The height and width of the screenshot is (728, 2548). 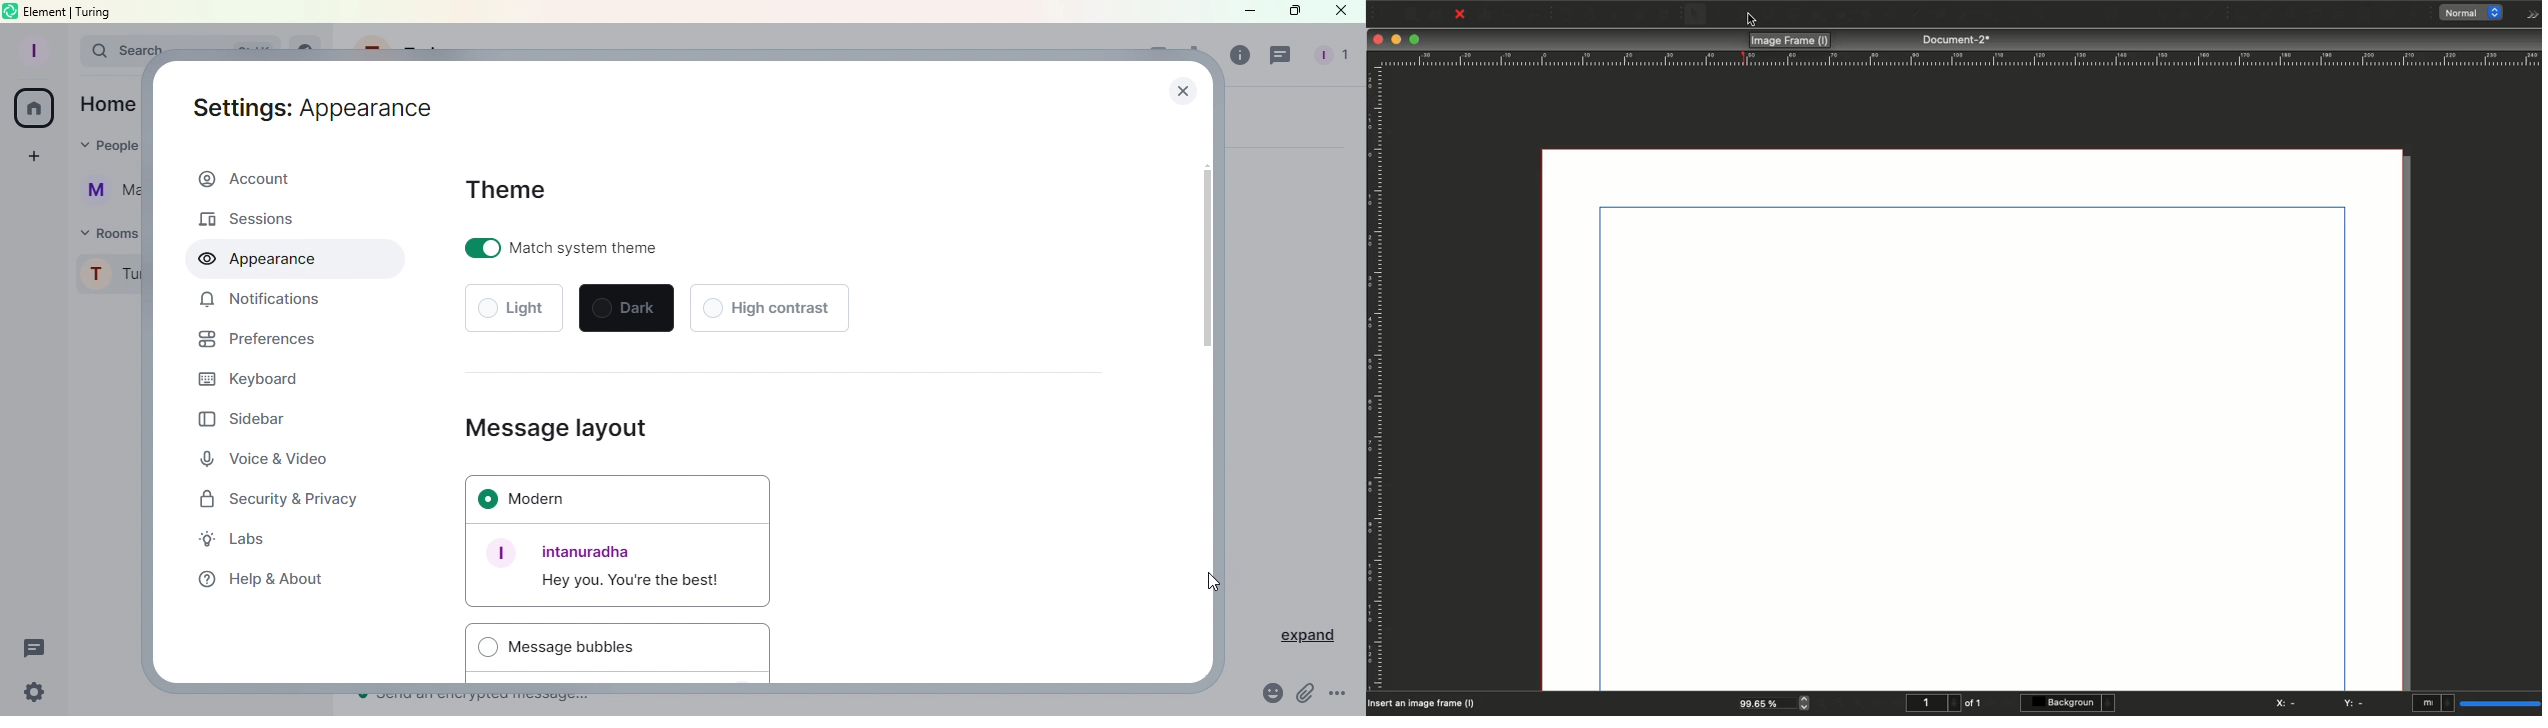 What do you see at coordinates (482, 248) in the screenshot?
I see `toggle on` at bounding box center [482, 248].